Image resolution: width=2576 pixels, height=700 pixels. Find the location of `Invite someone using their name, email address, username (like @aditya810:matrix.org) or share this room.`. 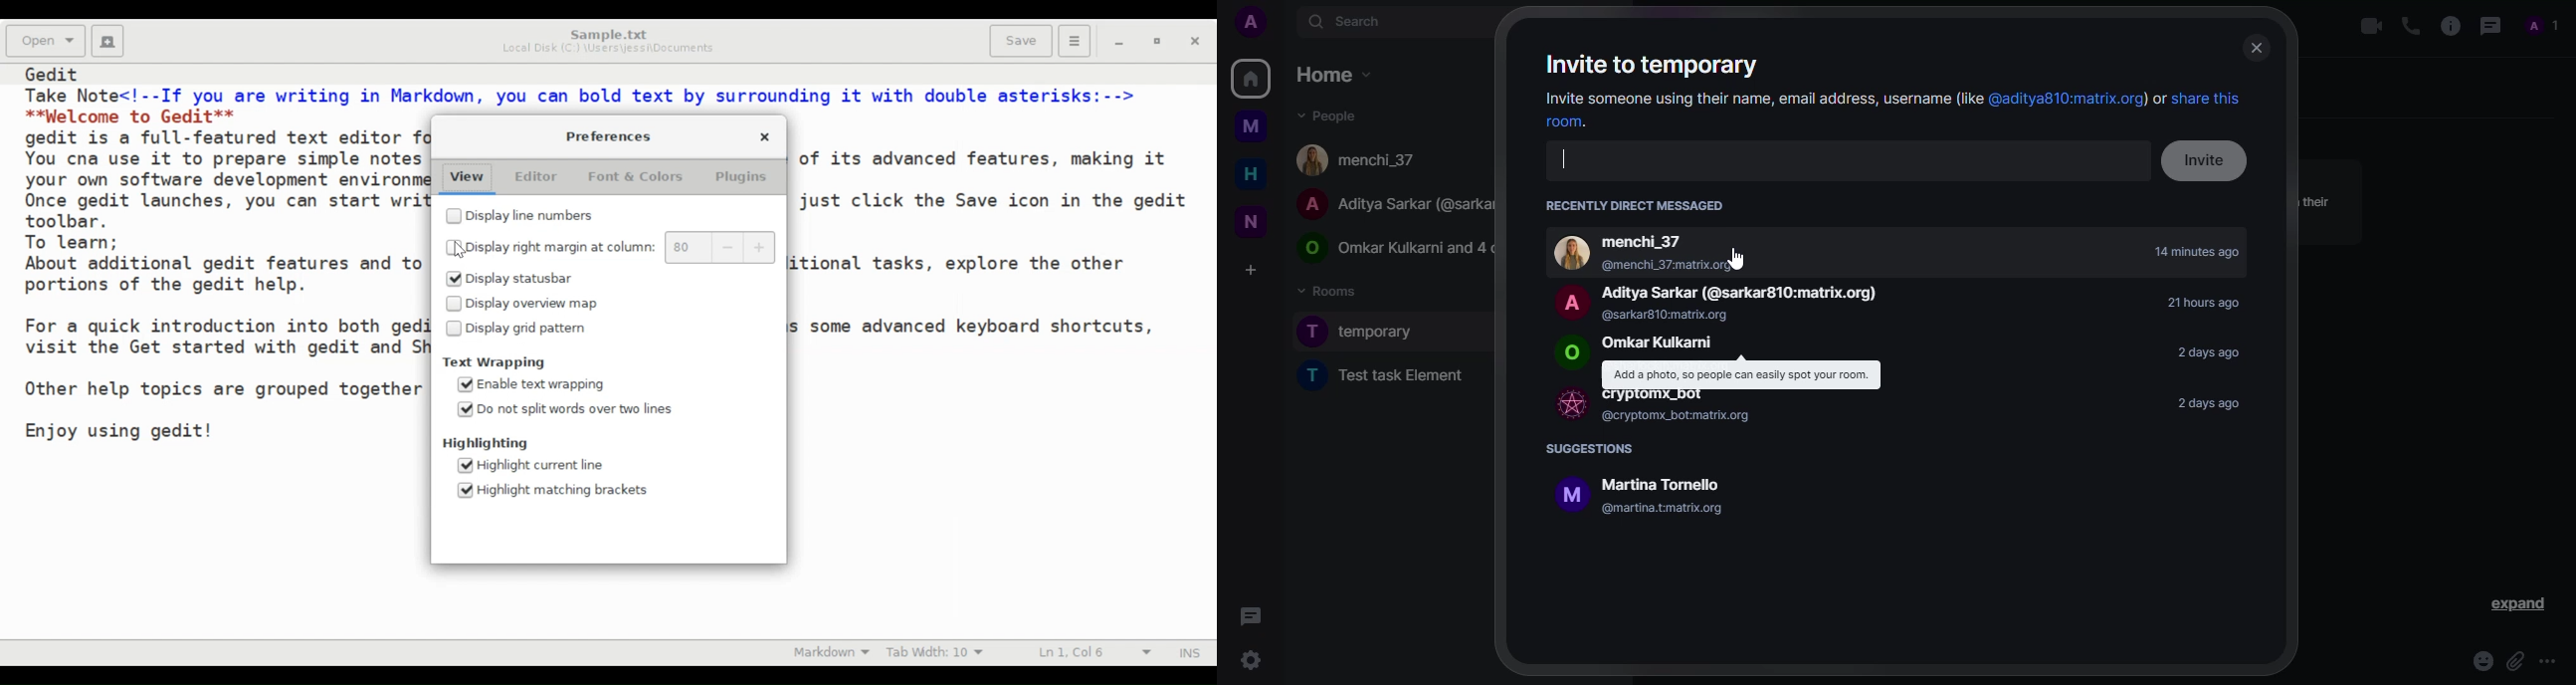

Invite someone using their name, email address, username (like @aditya810:matrix.org) or share this room. is located at coordinates (1896, 109).